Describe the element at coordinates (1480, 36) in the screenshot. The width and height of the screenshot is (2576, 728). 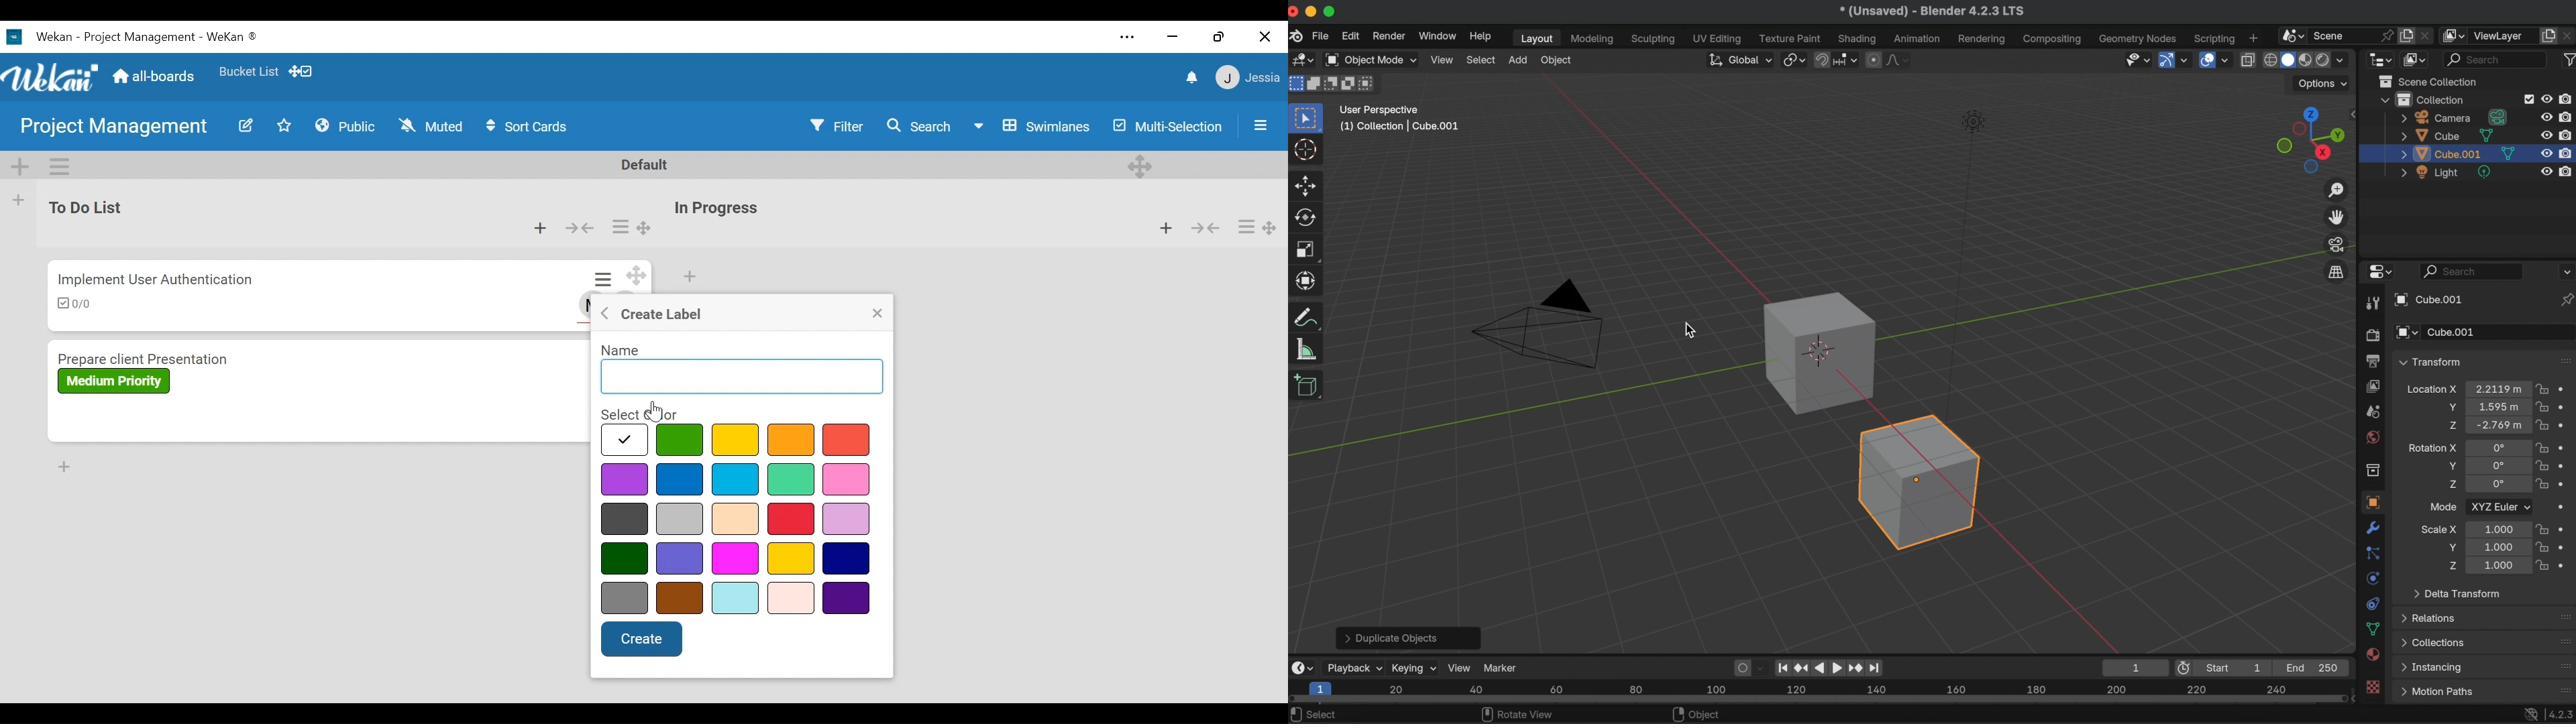
I see `help` at that location.